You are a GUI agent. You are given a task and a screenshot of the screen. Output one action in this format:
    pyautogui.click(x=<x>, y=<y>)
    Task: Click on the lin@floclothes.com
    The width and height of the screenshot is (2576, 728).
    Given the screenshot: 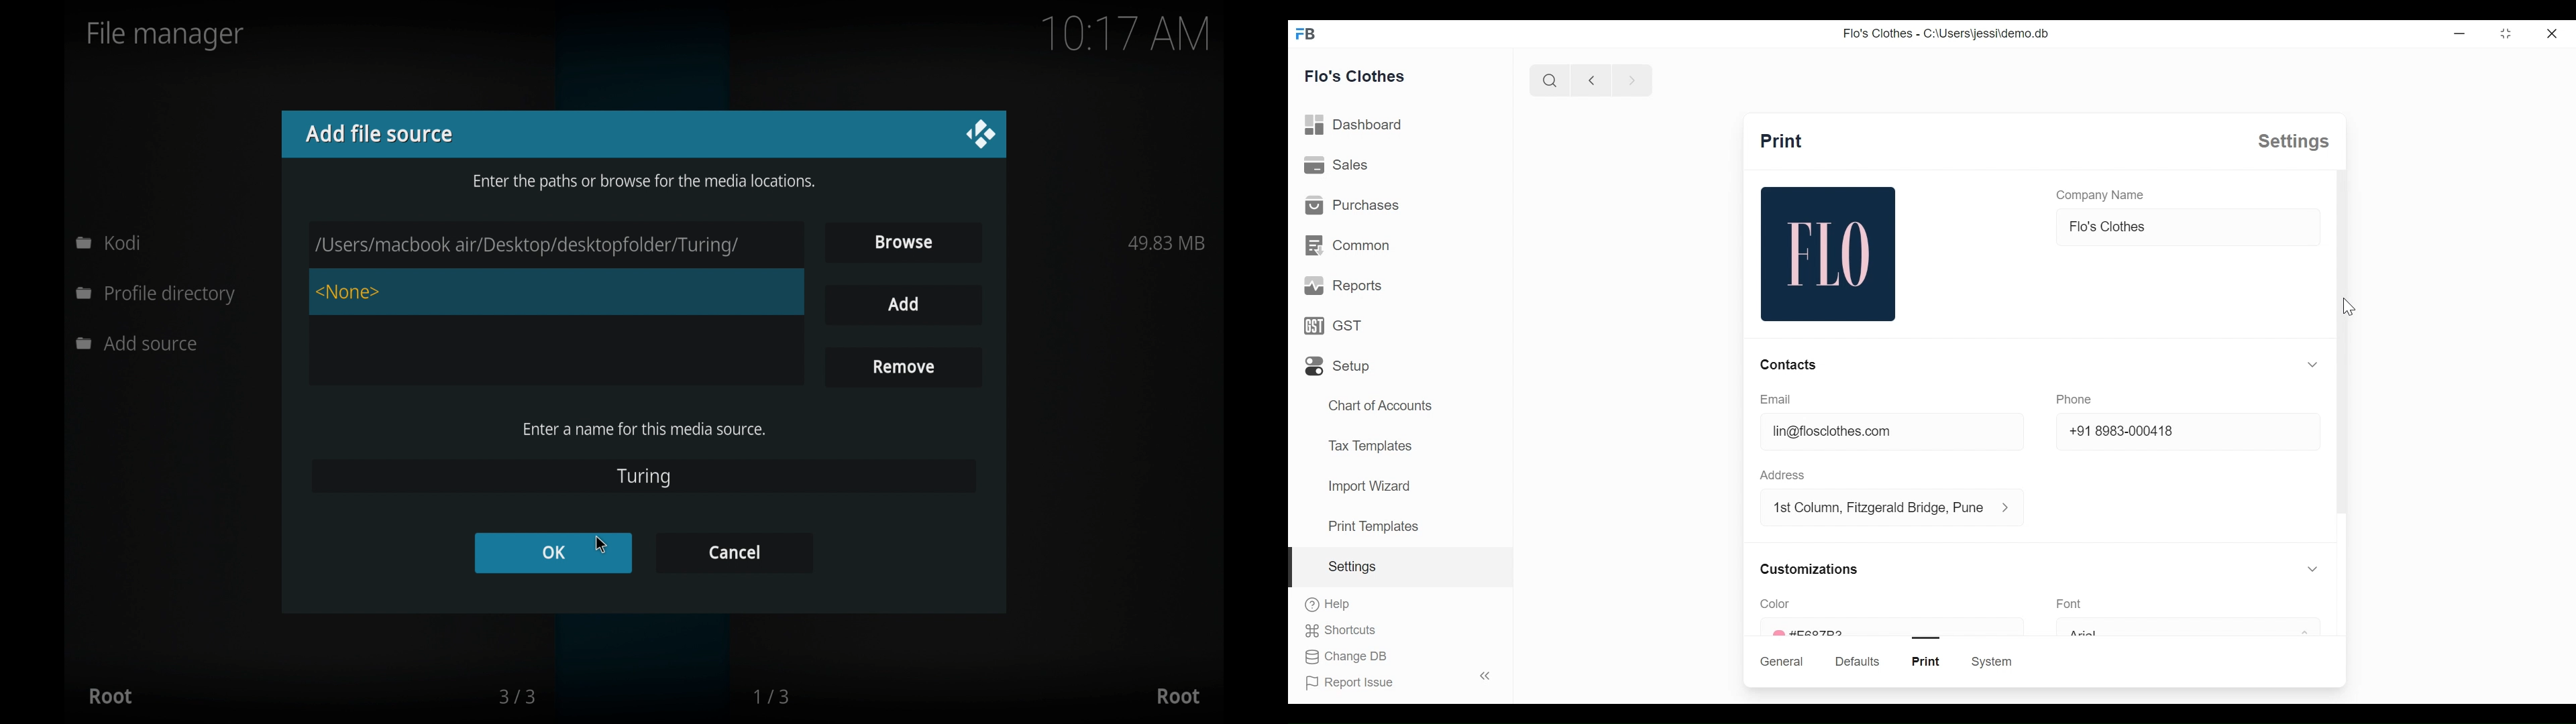 What is the action you would take?
    pyautogui.click(x=1893, y=431)
    